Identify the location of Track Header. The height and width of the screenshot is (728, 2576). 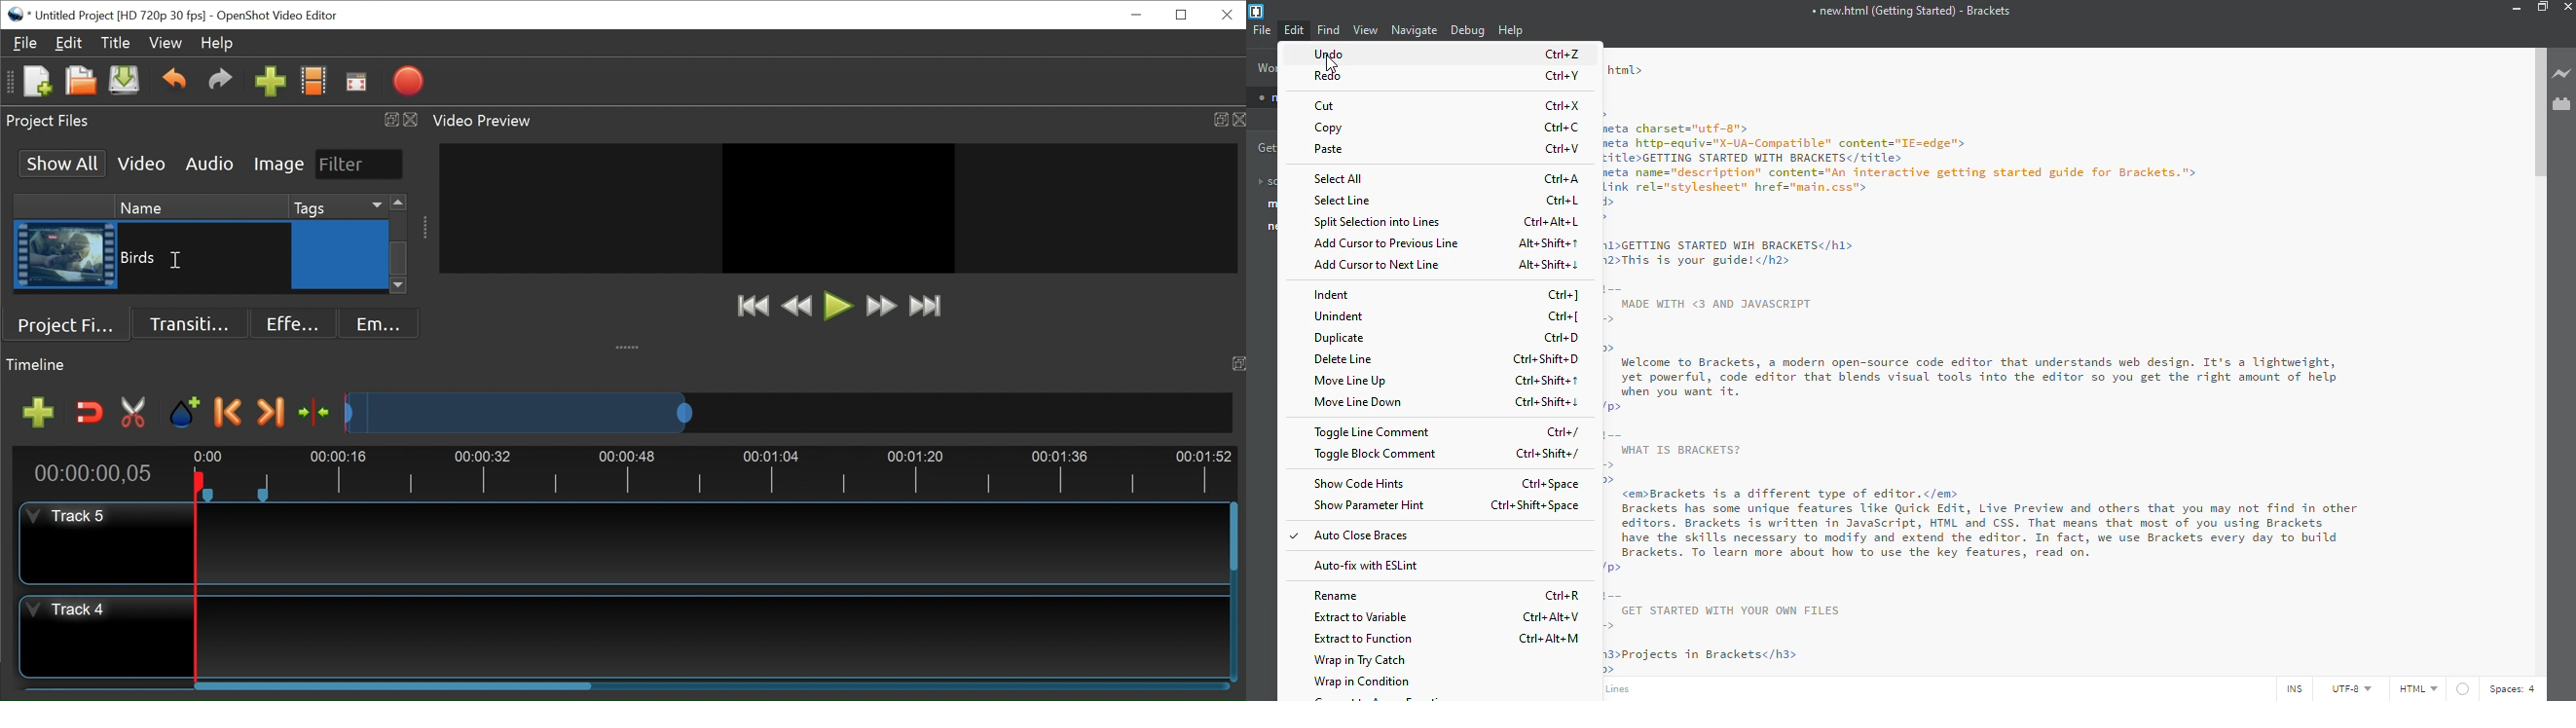
(71, 517).